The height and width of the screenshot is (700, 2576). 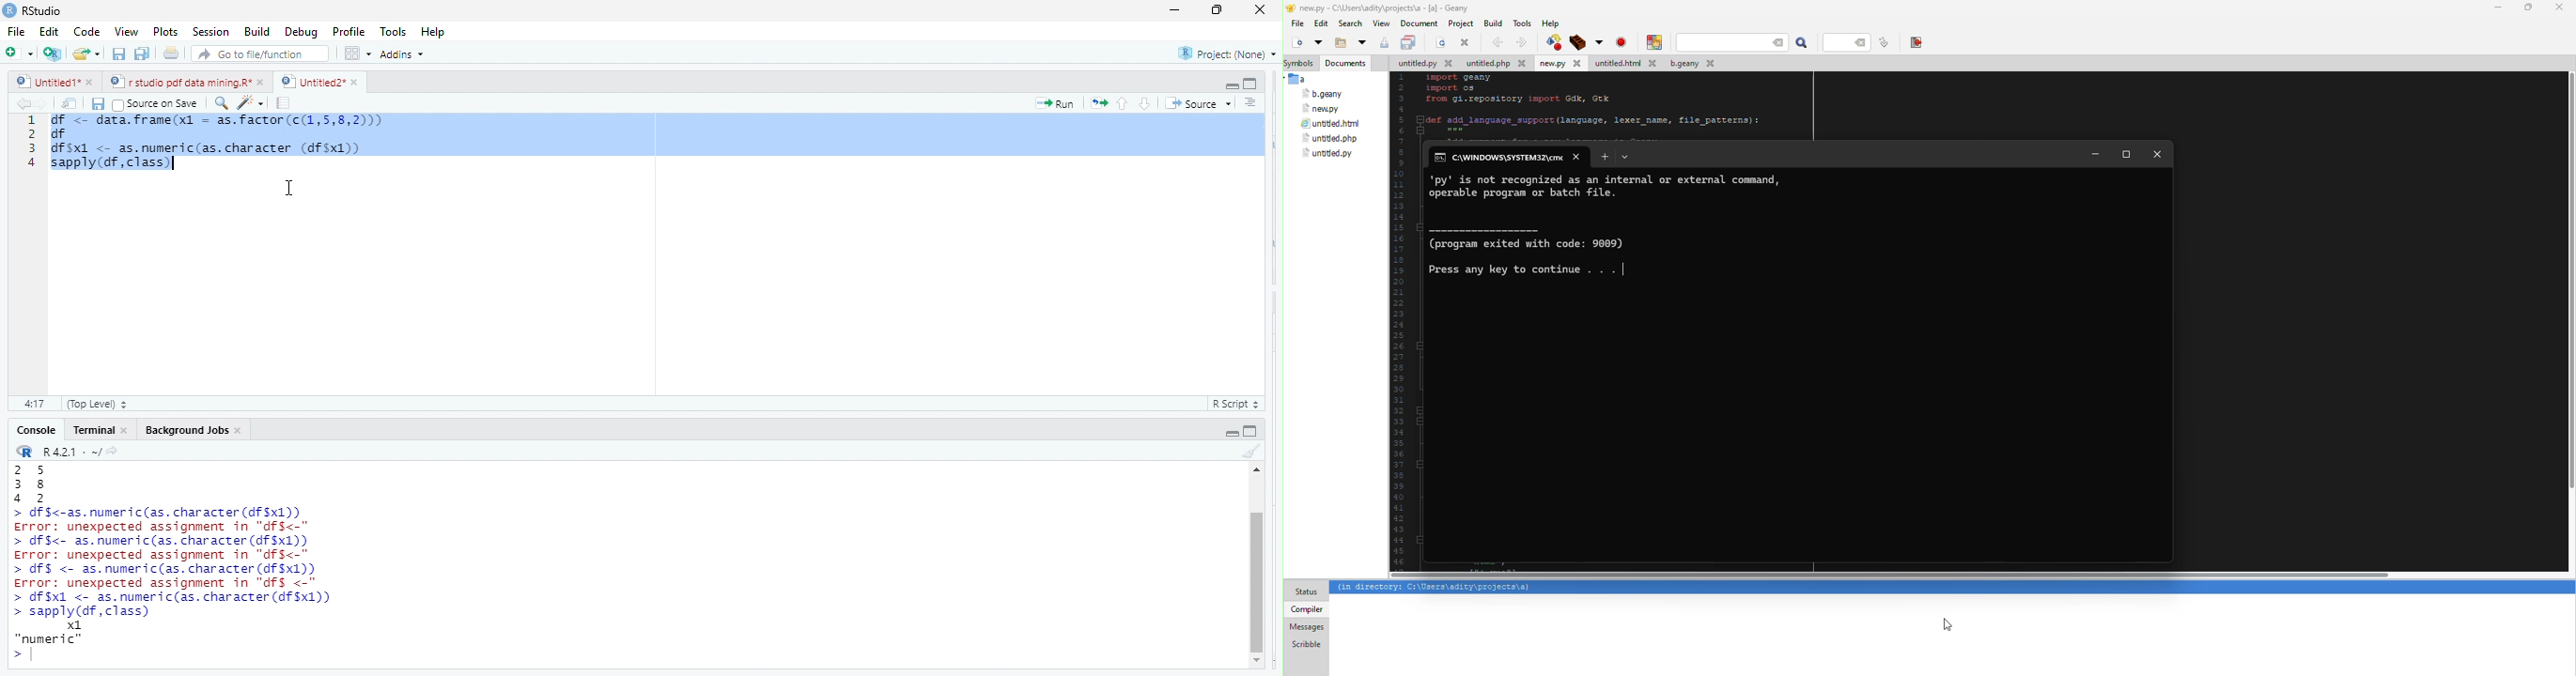 I want to click on Code, so click(x=87, y=31).